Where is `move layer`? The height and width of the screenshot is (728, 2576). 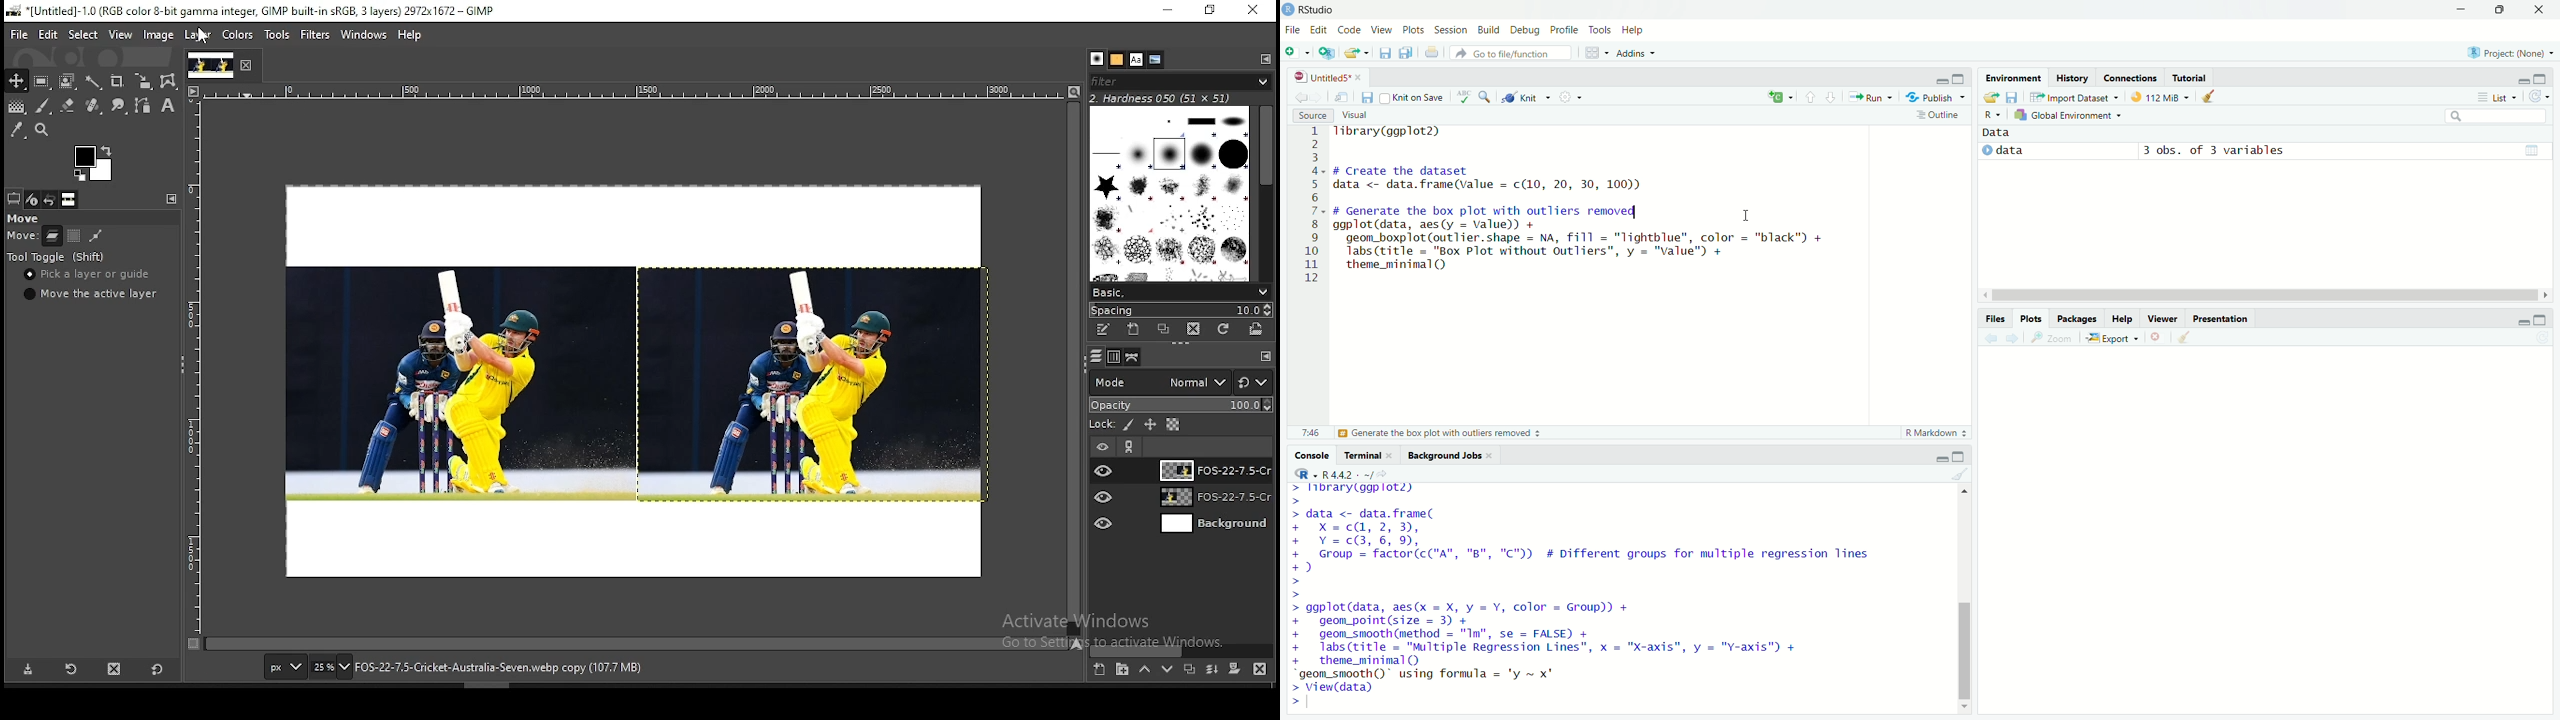 move layer is located at coordinates (52, 236).